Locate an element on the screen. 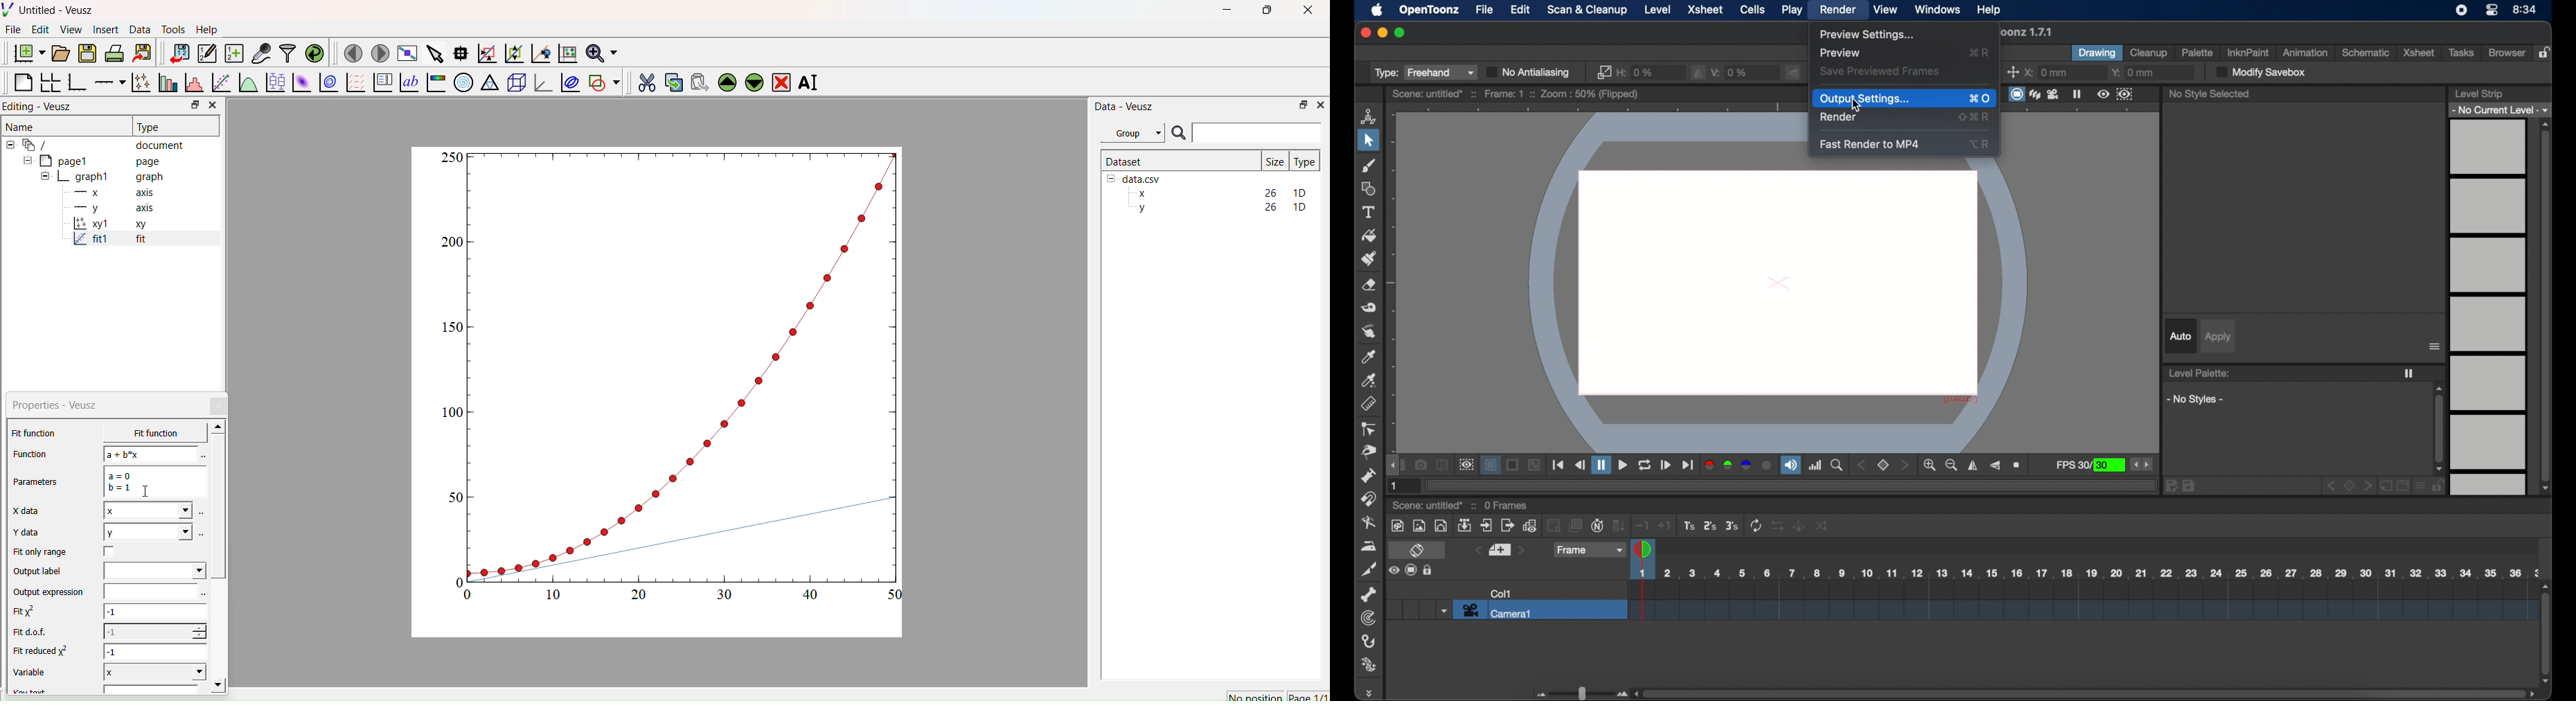 This screenshot has width=2576, height=728. compare to  snapshot is located at coordinates (1442, 465).